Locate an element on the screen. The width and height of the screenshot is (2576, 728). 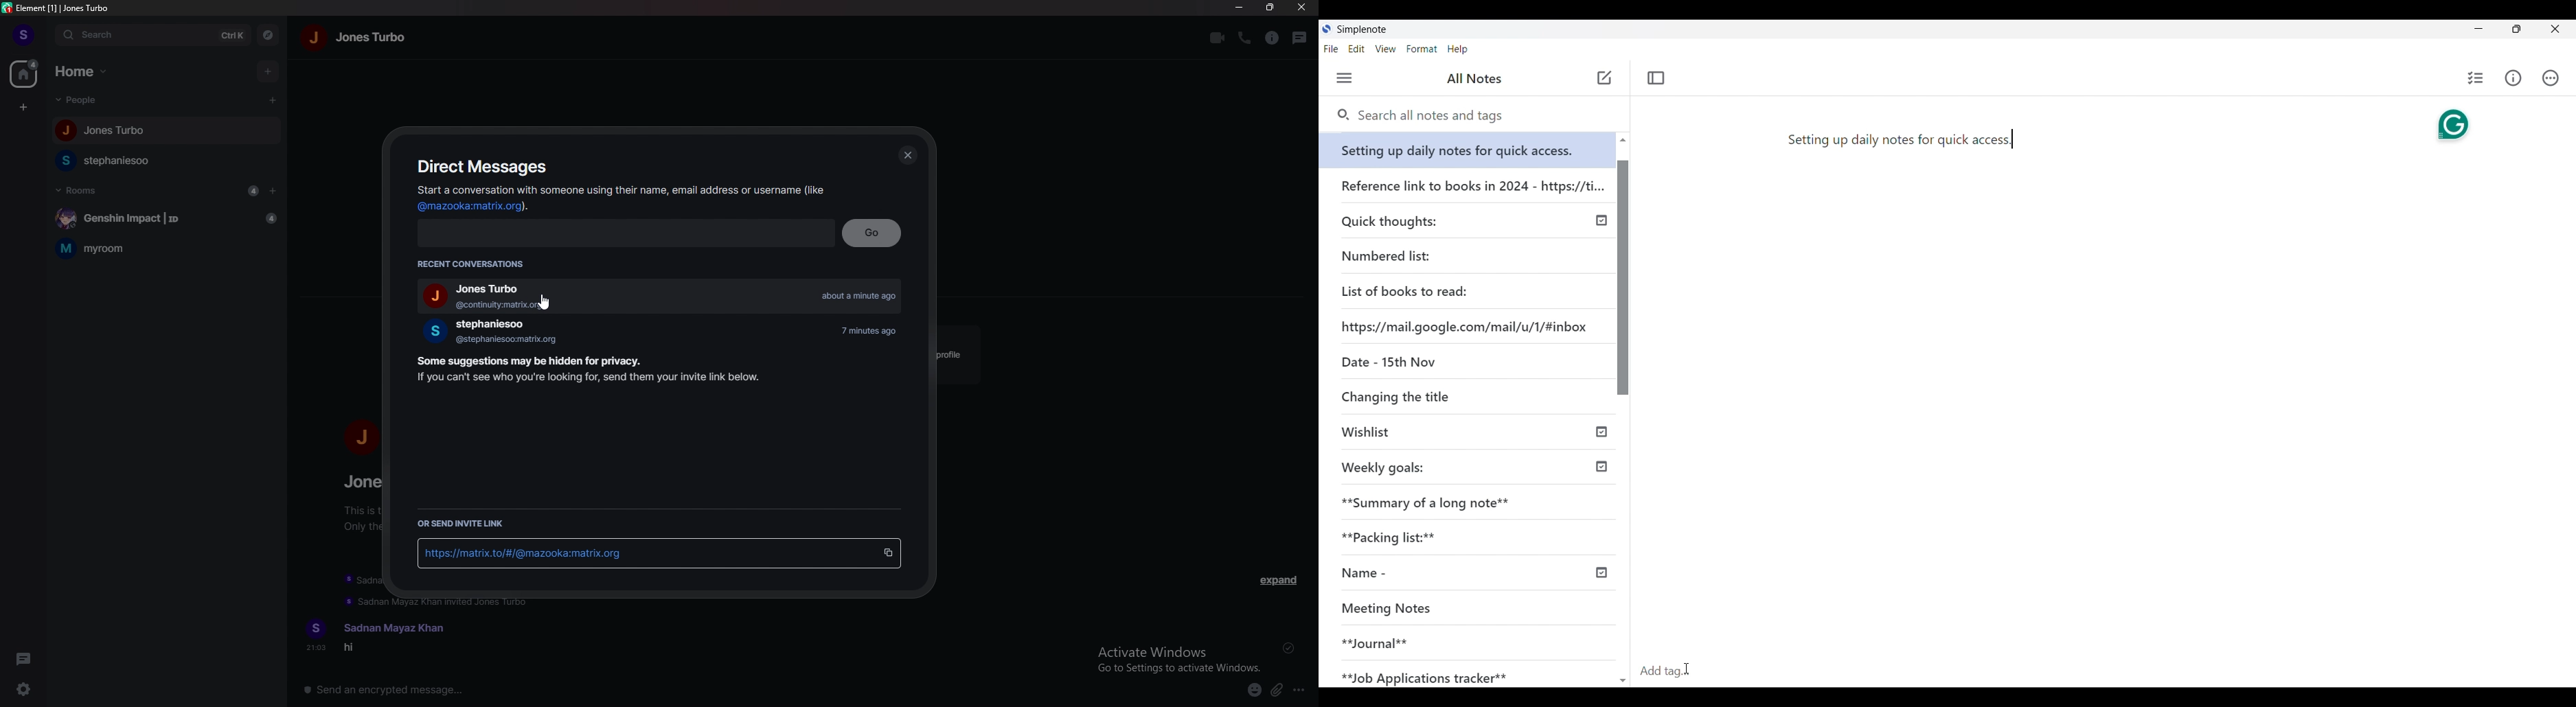
Name is located at coordinates (1412, 573).